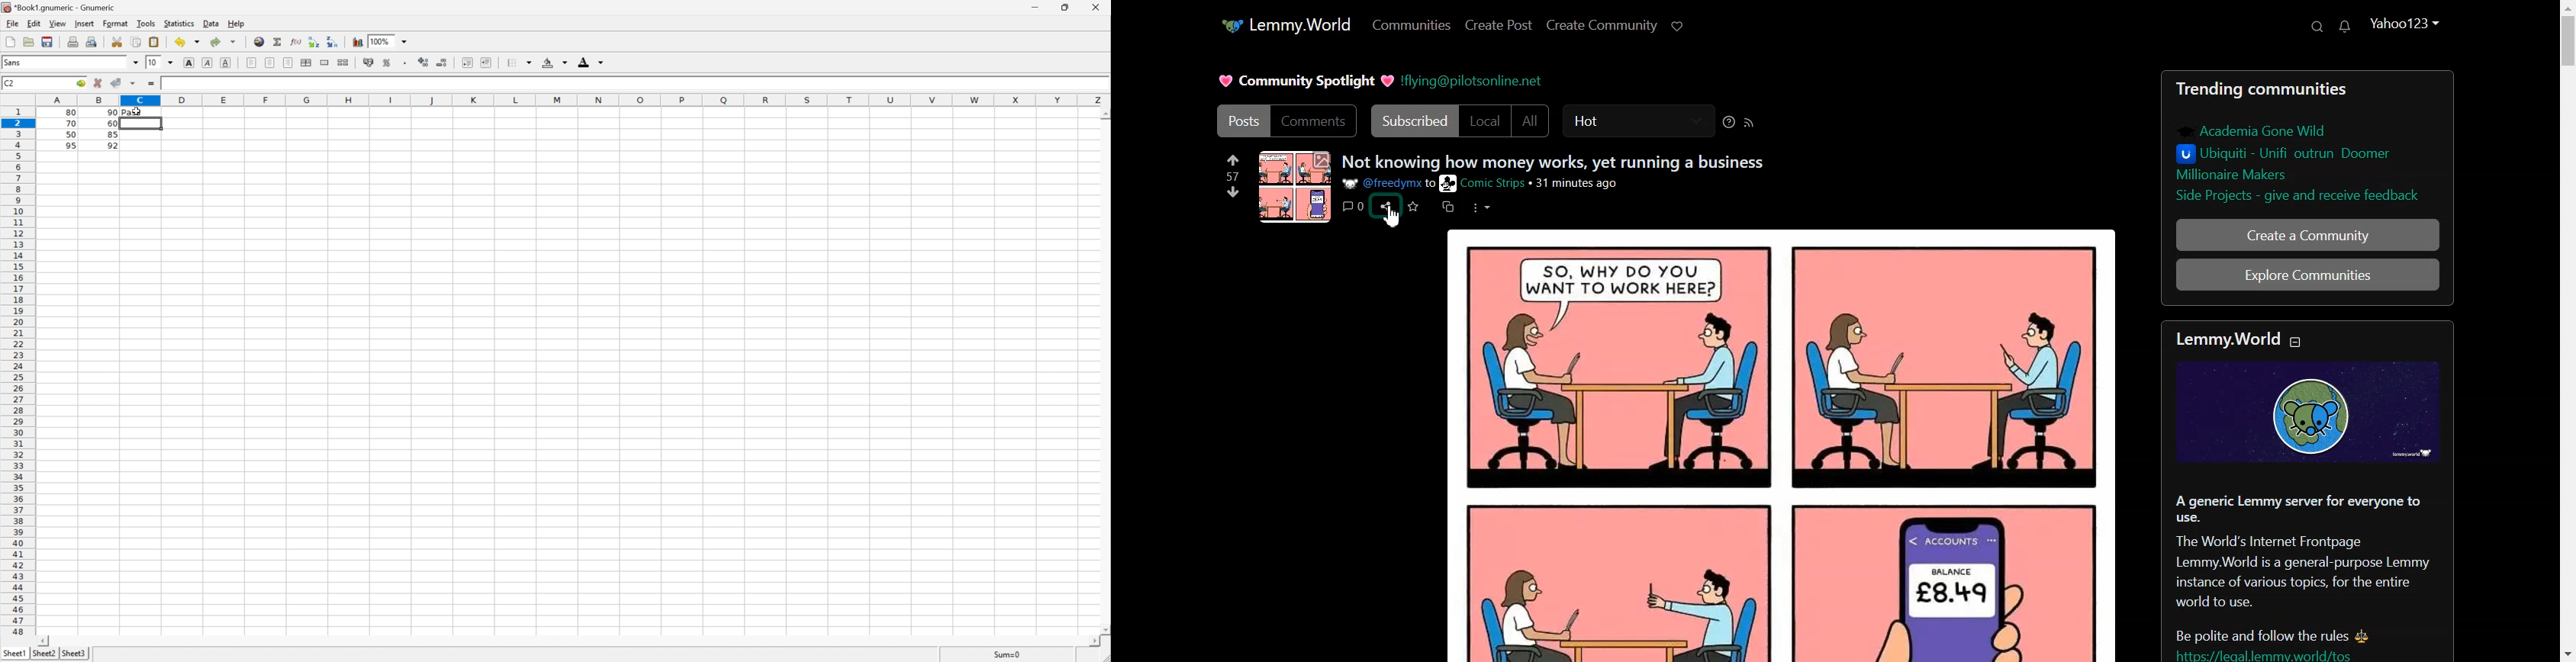  What do you see at coordinates (572, 100) in the screenshot?
I see `Column names` at bounding box center [572, 100].